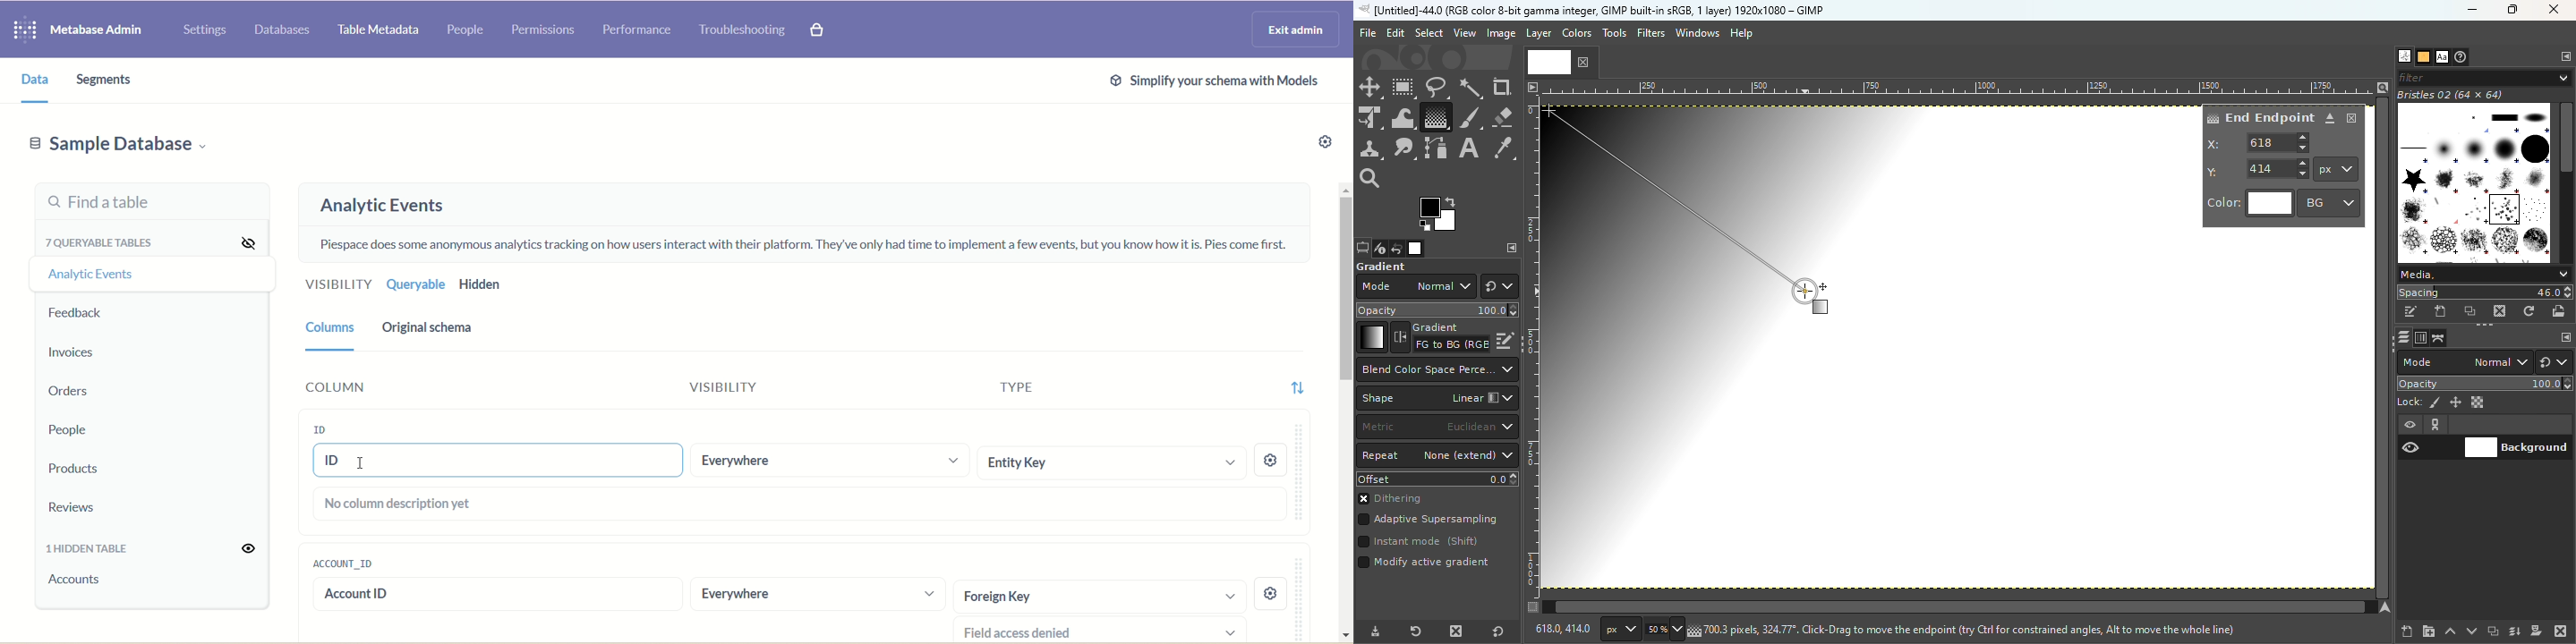 This screenshot has width=2576, height=644. I want to click on Sample database, so click(133, 145).